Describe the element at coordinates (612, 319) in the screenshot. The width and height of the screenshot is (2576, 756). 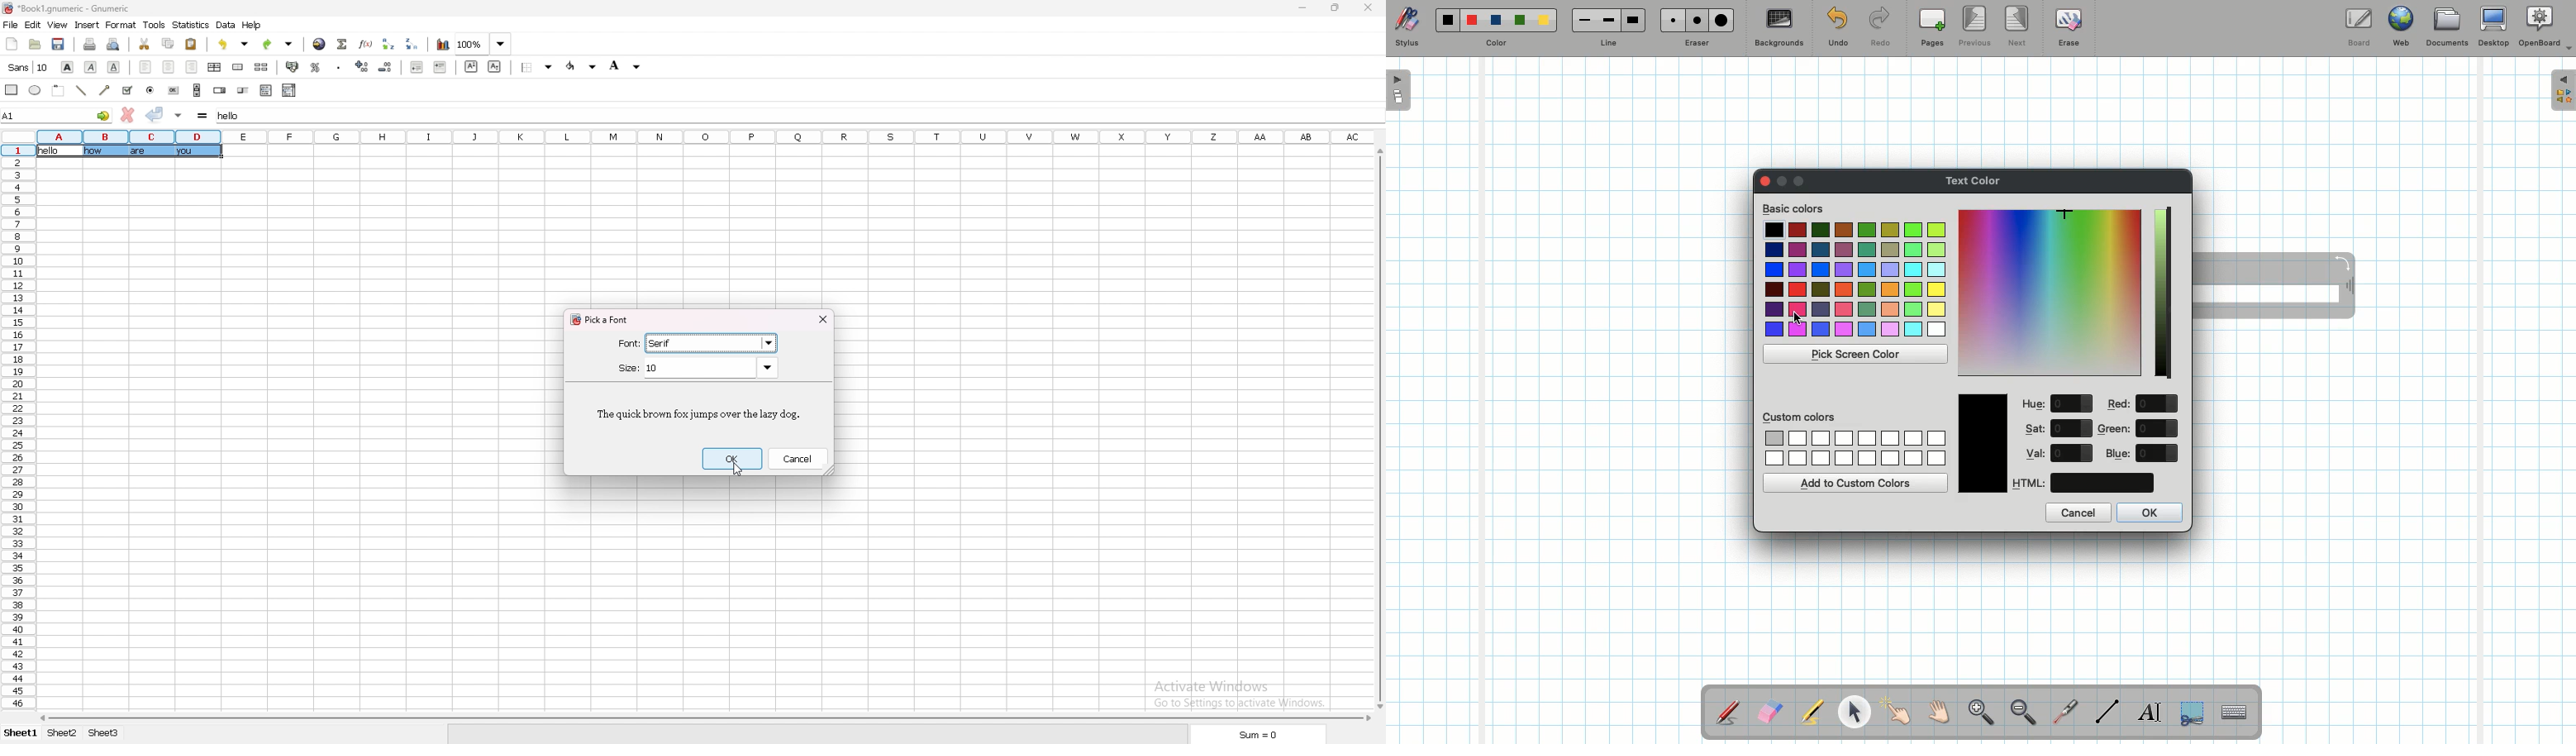
I see `pick a font` at that location.